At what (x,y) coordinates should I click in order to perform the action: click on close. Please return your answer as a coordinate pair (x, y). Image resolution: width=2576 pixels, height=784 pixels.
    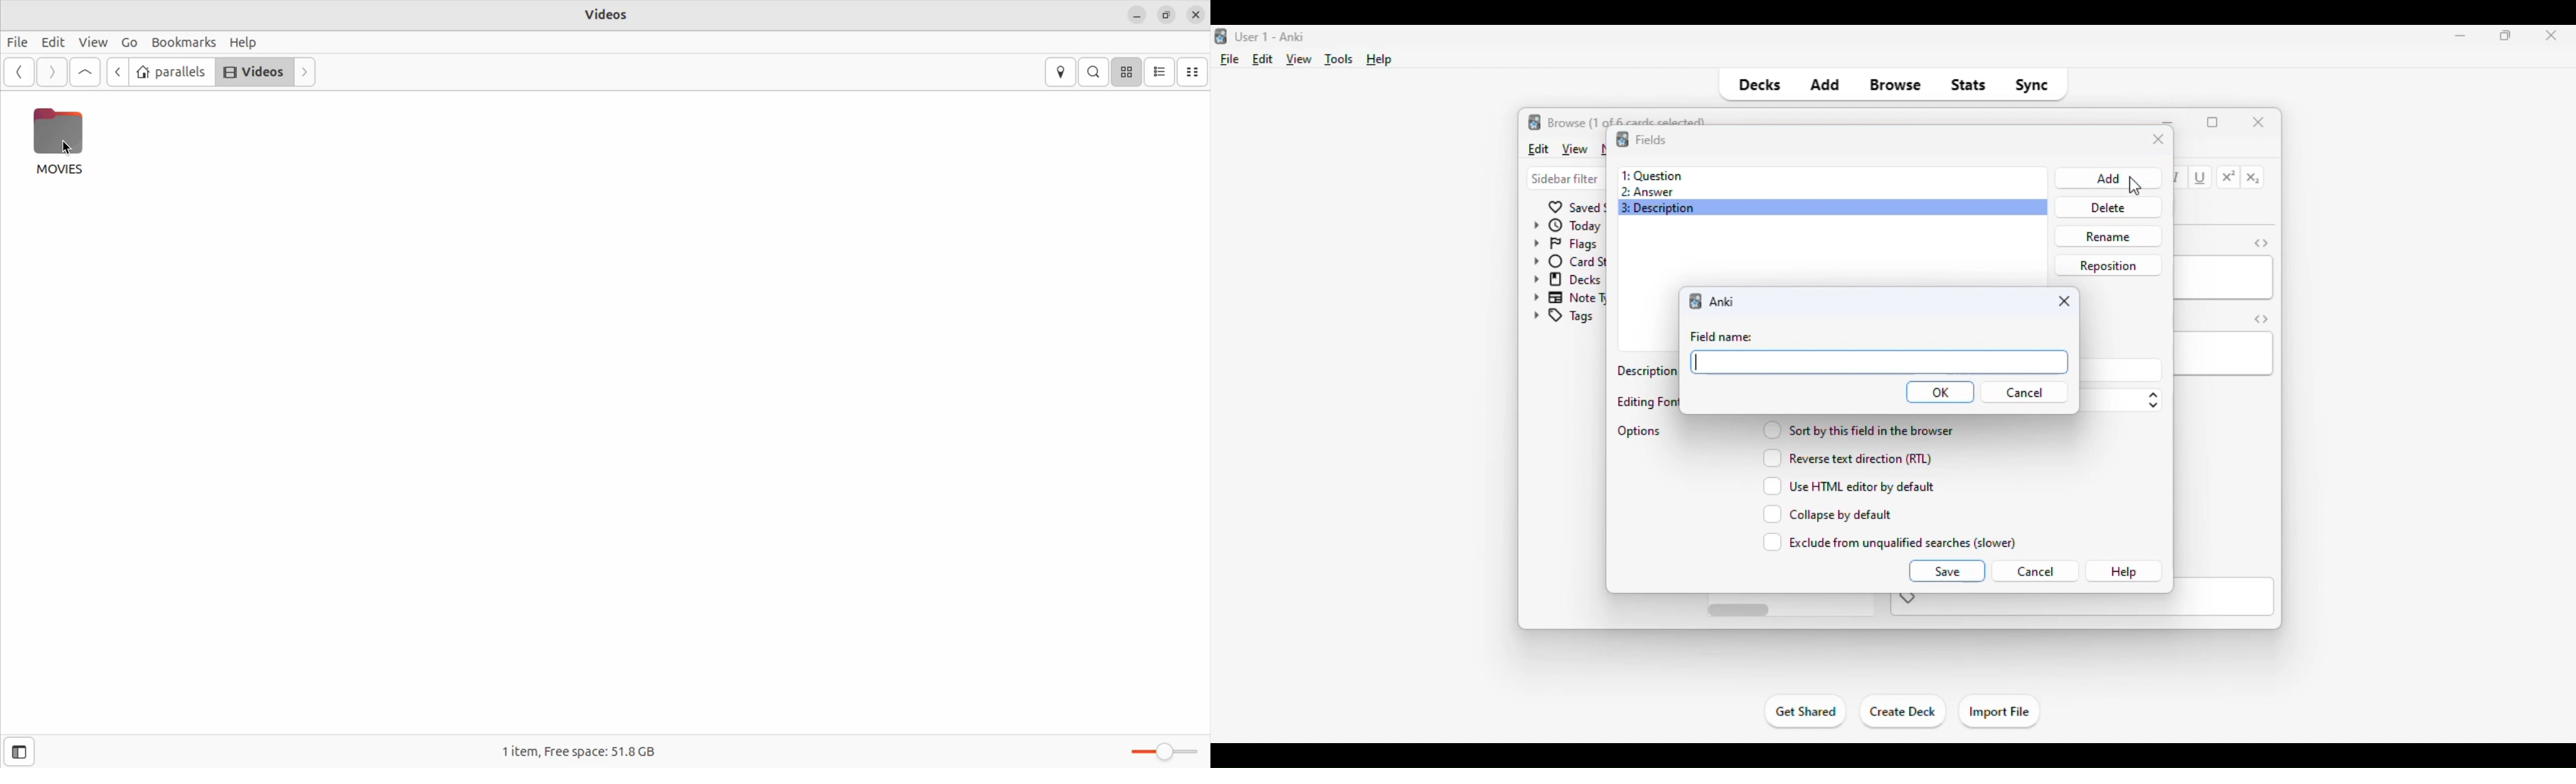
    Looking at the image, I should click on (2259, 121).